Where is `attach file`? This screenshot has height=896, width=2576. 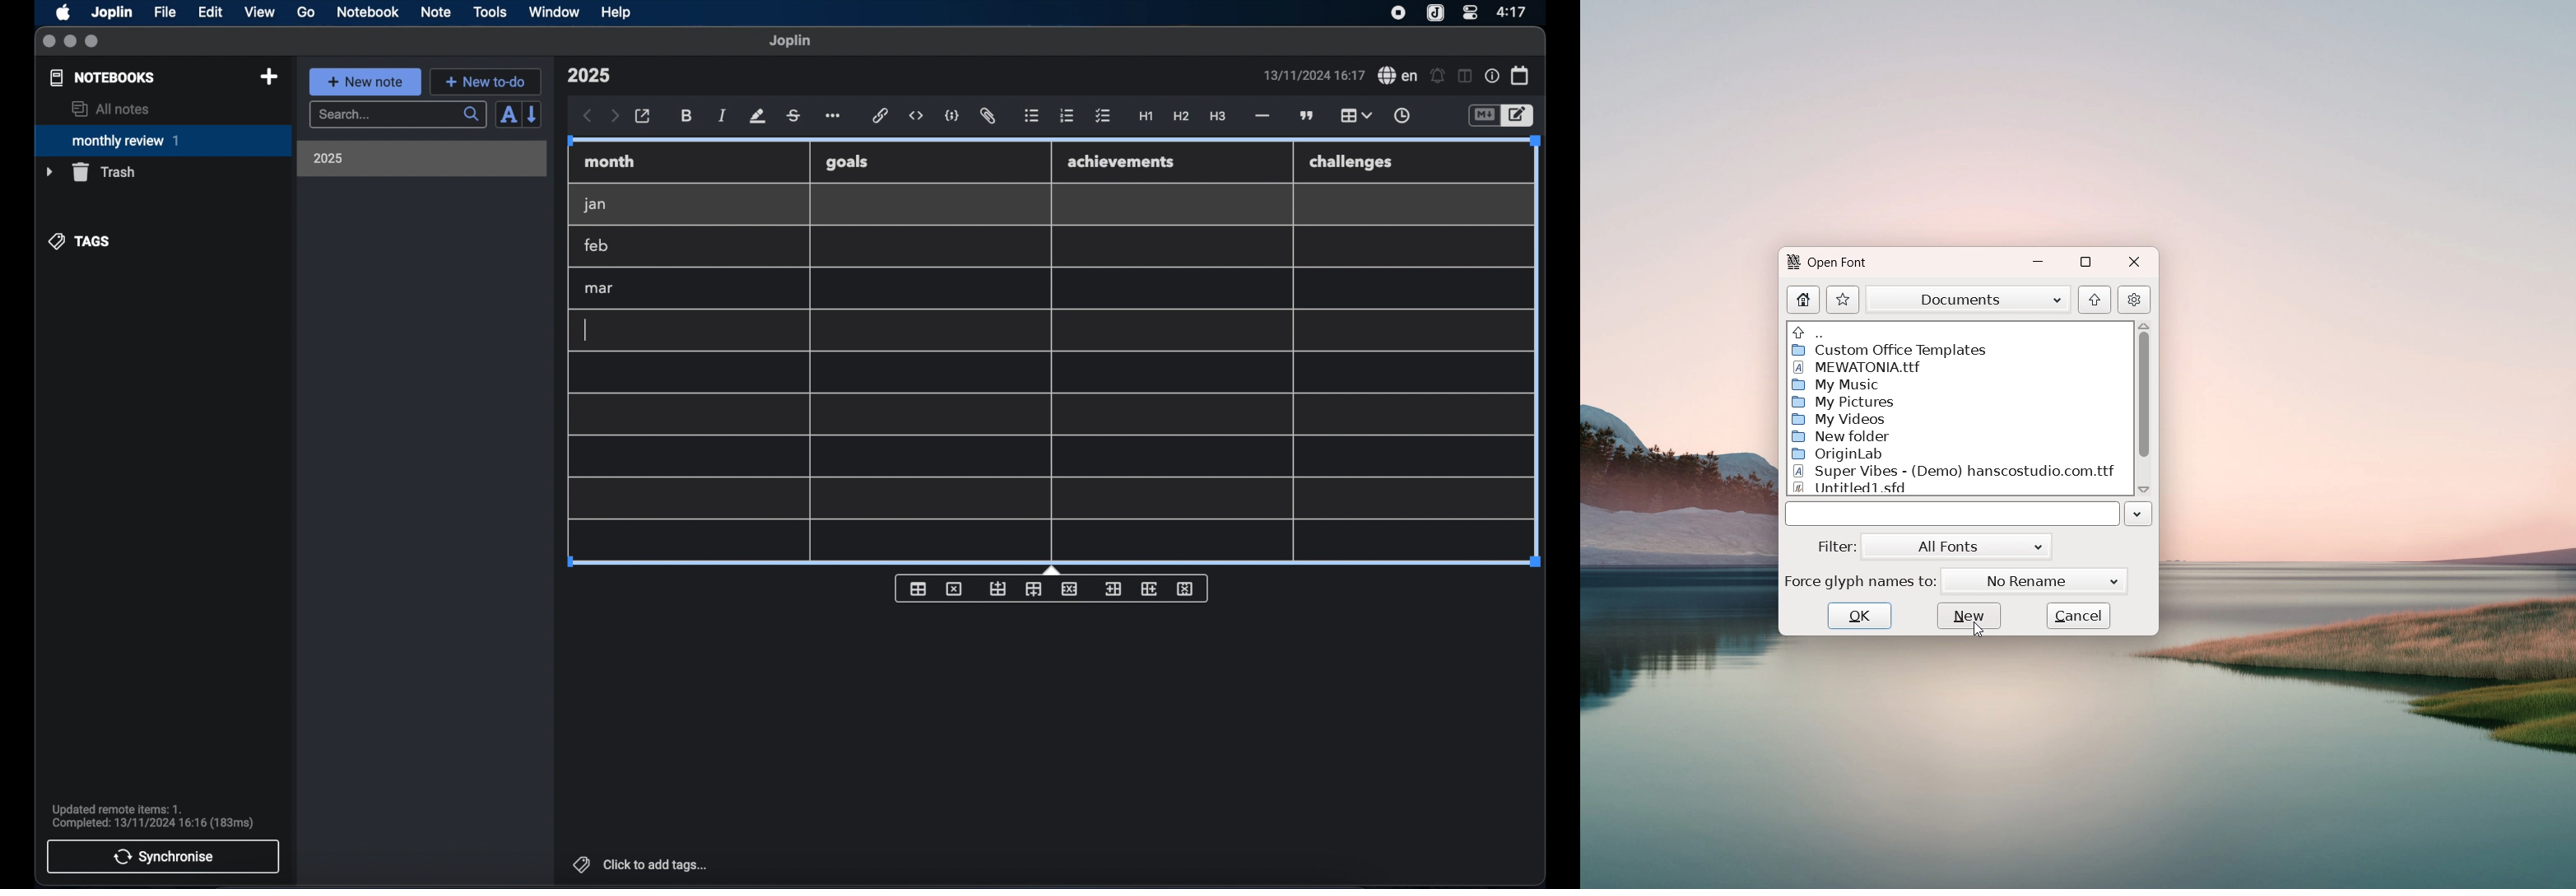
attach file is located at coordinates (988, 116).